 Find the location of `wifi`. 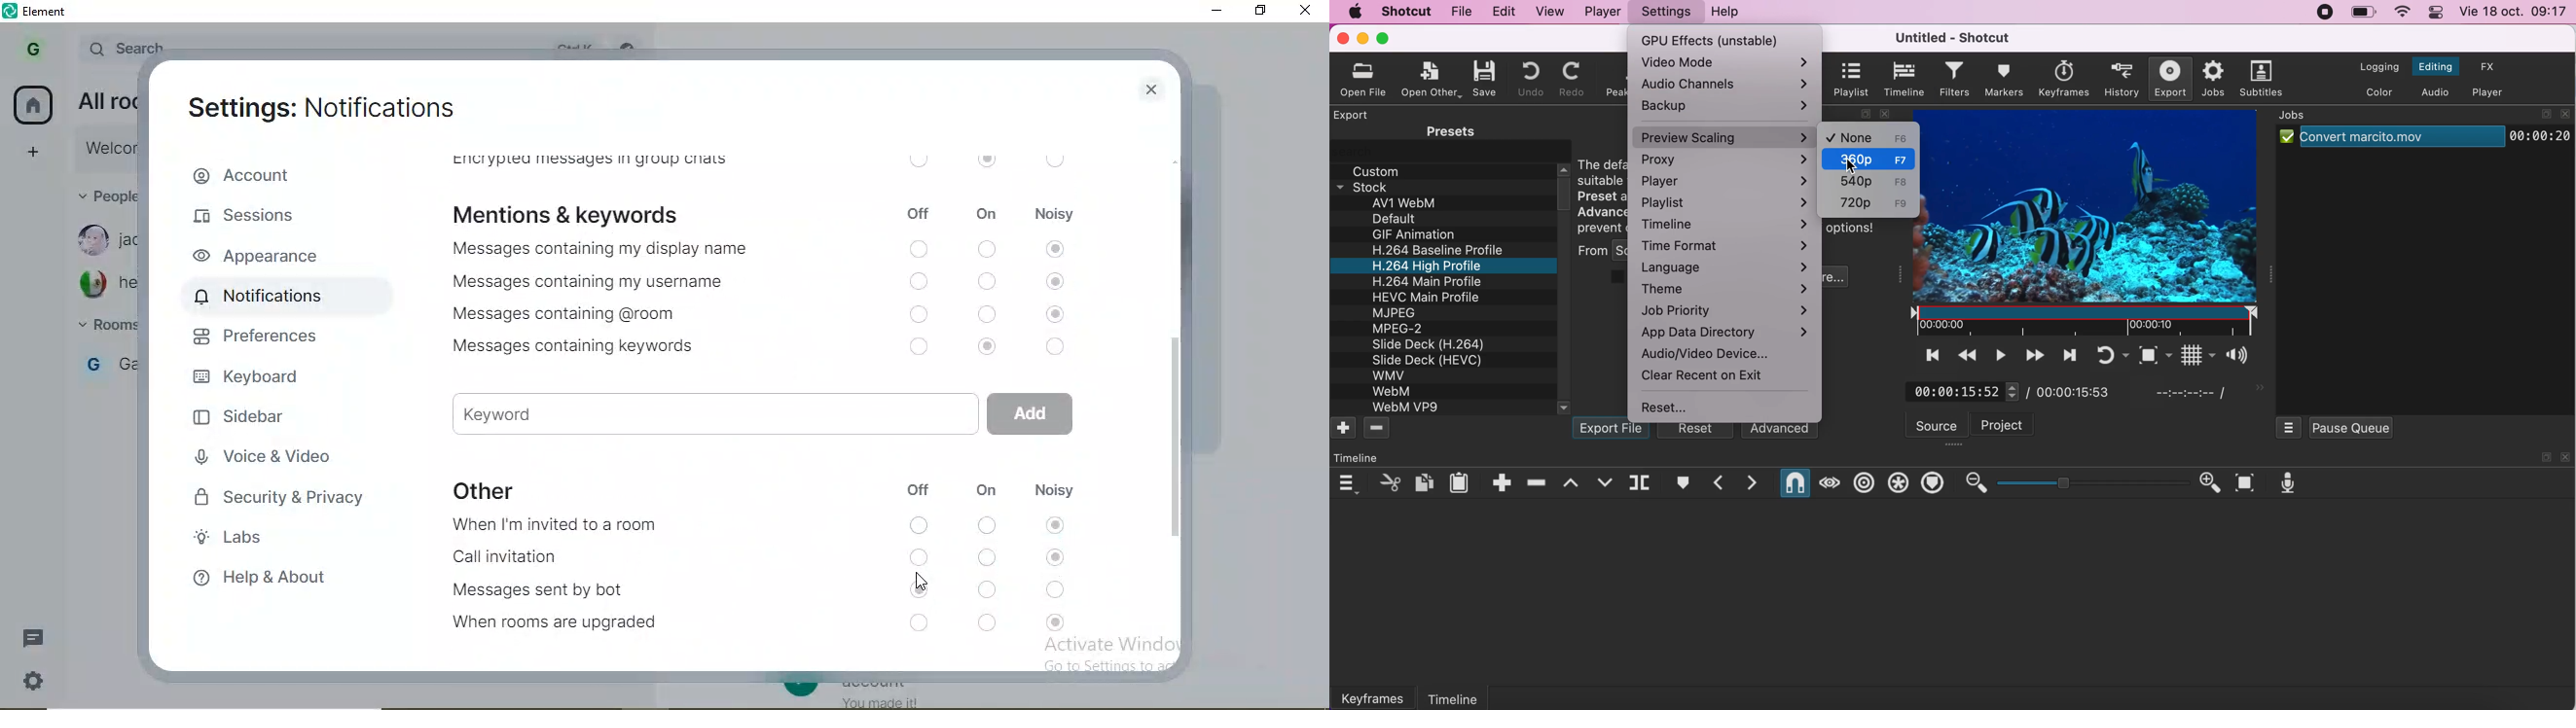

wifi is located at coordinates (2400, 13).